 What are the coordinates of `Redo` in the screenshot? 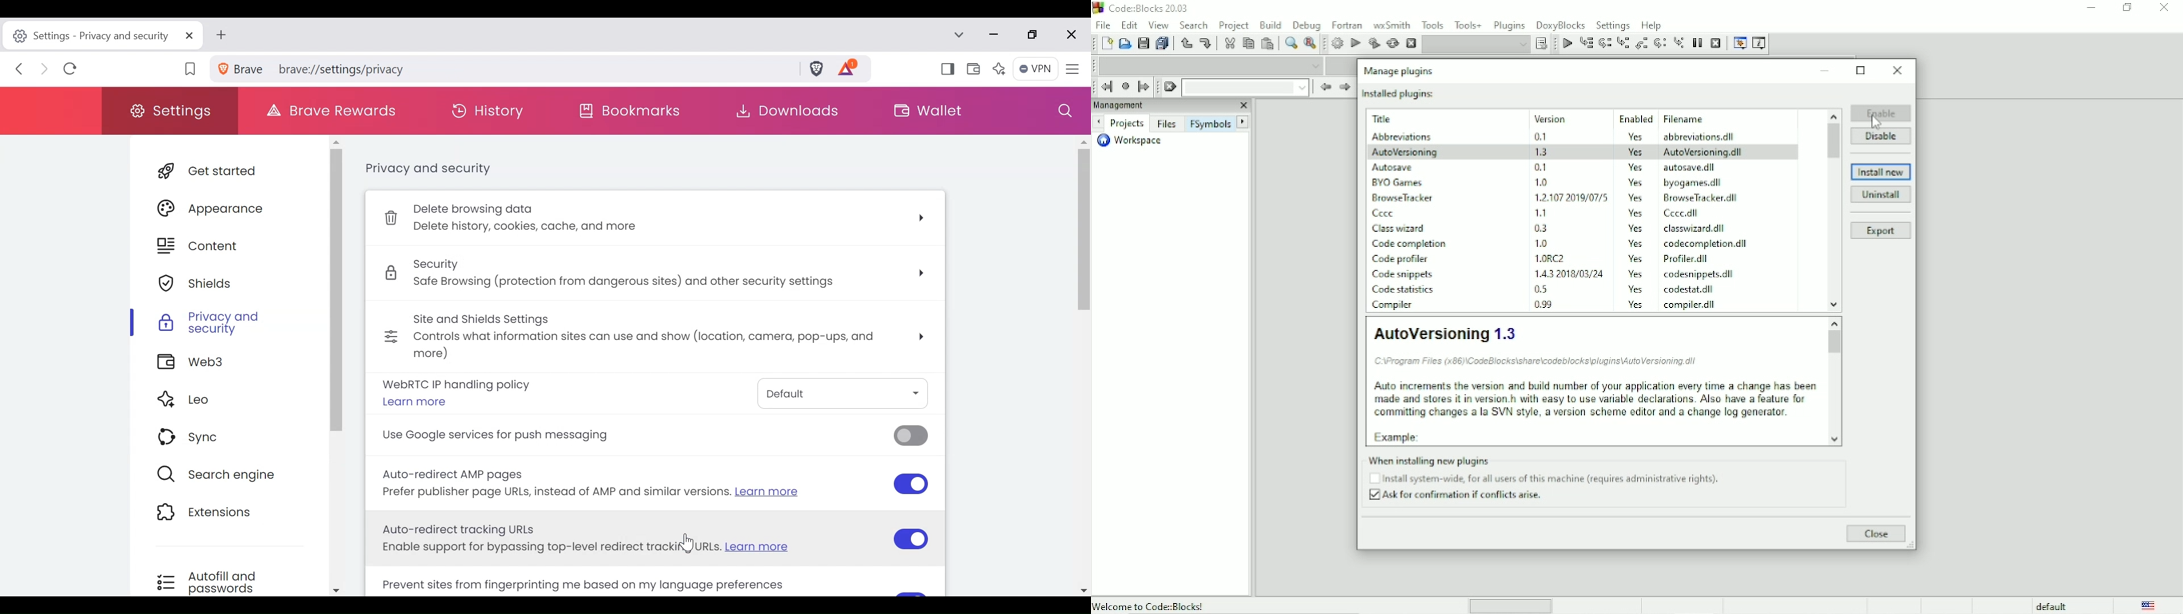 It's located at (1206, 44).